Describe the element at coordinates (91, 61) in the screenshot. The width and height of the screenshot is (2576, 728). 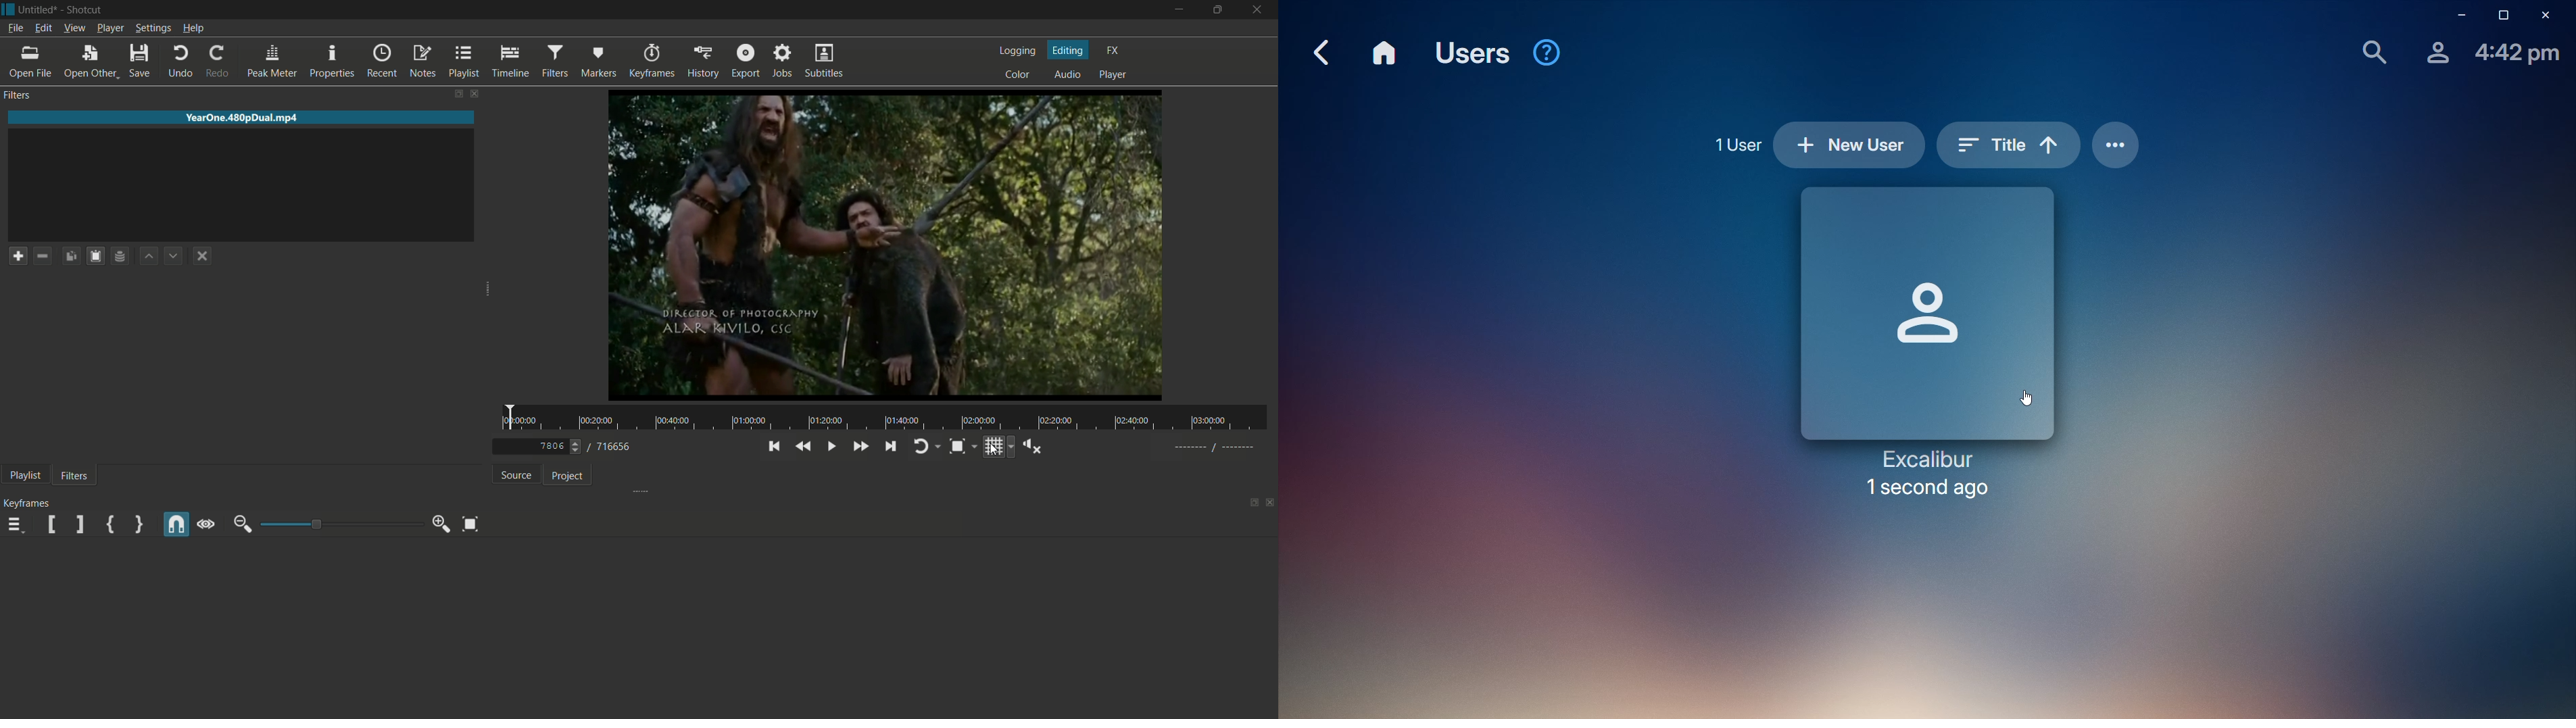
I see `open other` at that location.